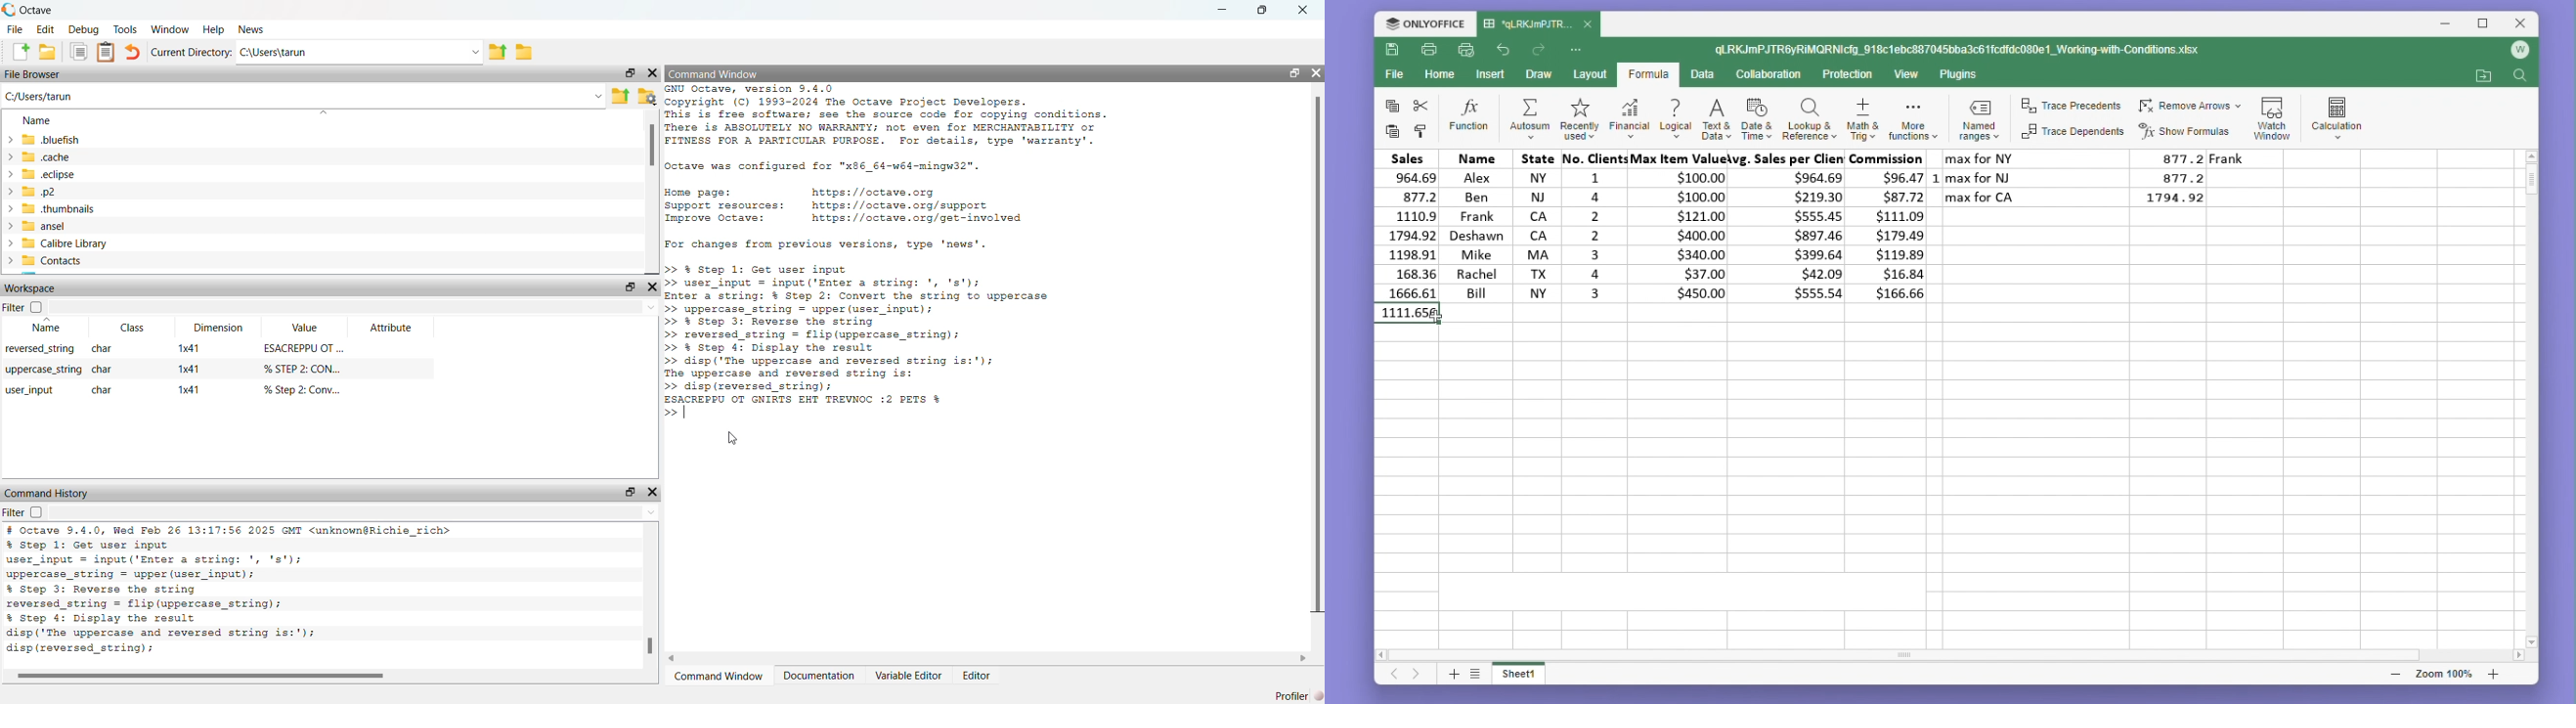 The height and width of the screenshot is (728, 2576). What do you see at coordinates (1428, 49) in the screenshot?
I see `Print file` at bounding box center [1428, 49].